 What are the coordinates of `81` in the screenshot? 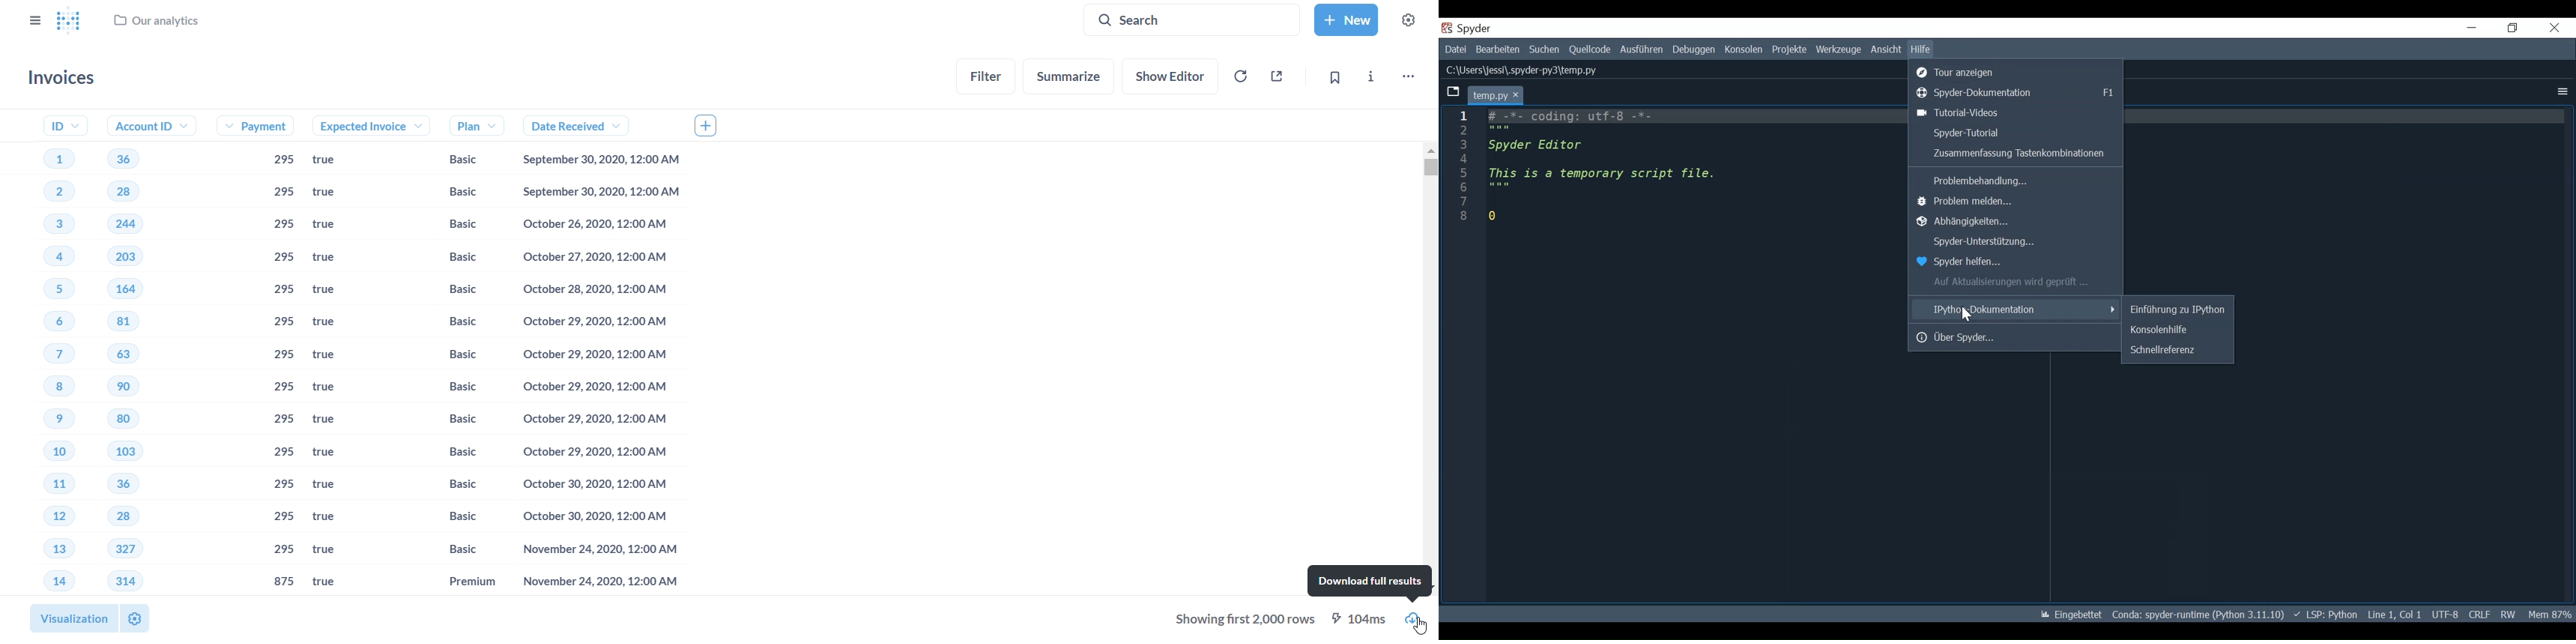 It's located at (128, 321).